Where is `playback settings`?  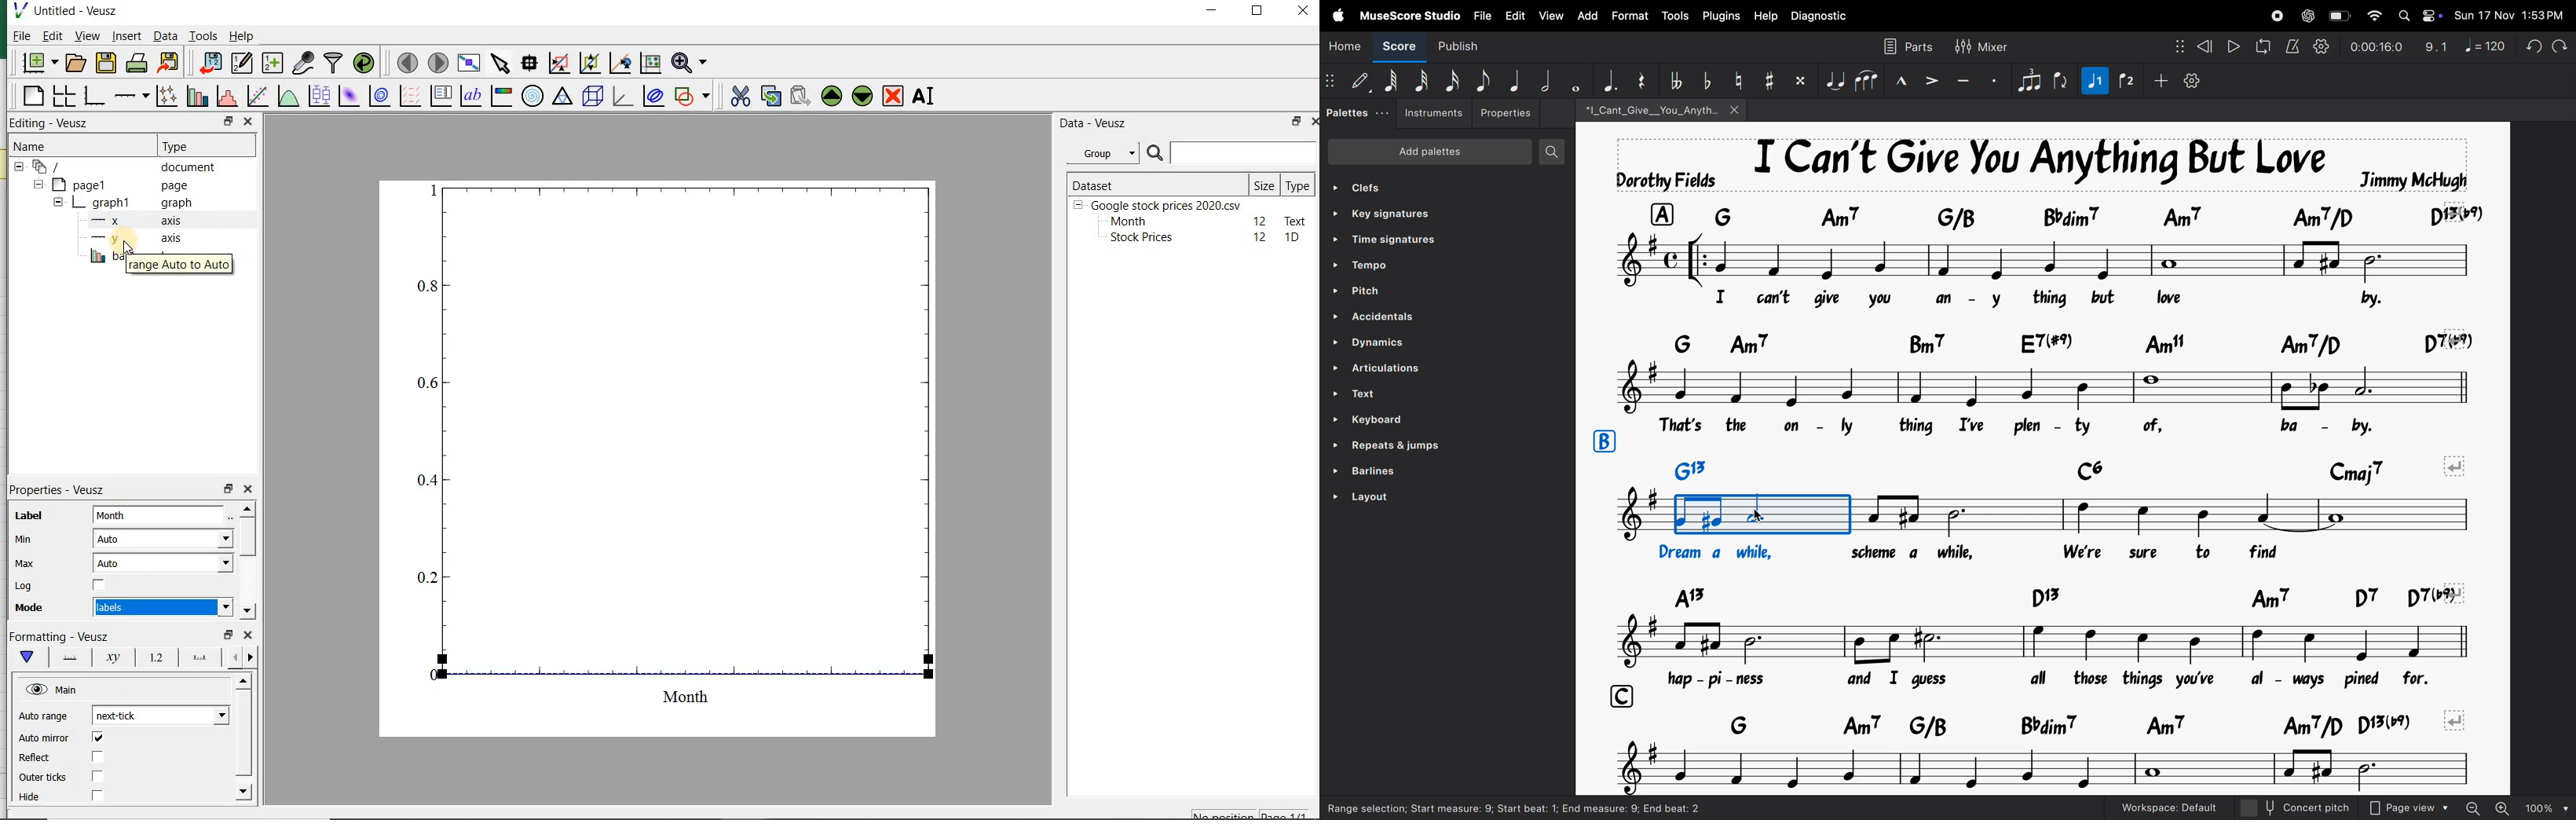 playback settings is located at coordinates (2321, 44).